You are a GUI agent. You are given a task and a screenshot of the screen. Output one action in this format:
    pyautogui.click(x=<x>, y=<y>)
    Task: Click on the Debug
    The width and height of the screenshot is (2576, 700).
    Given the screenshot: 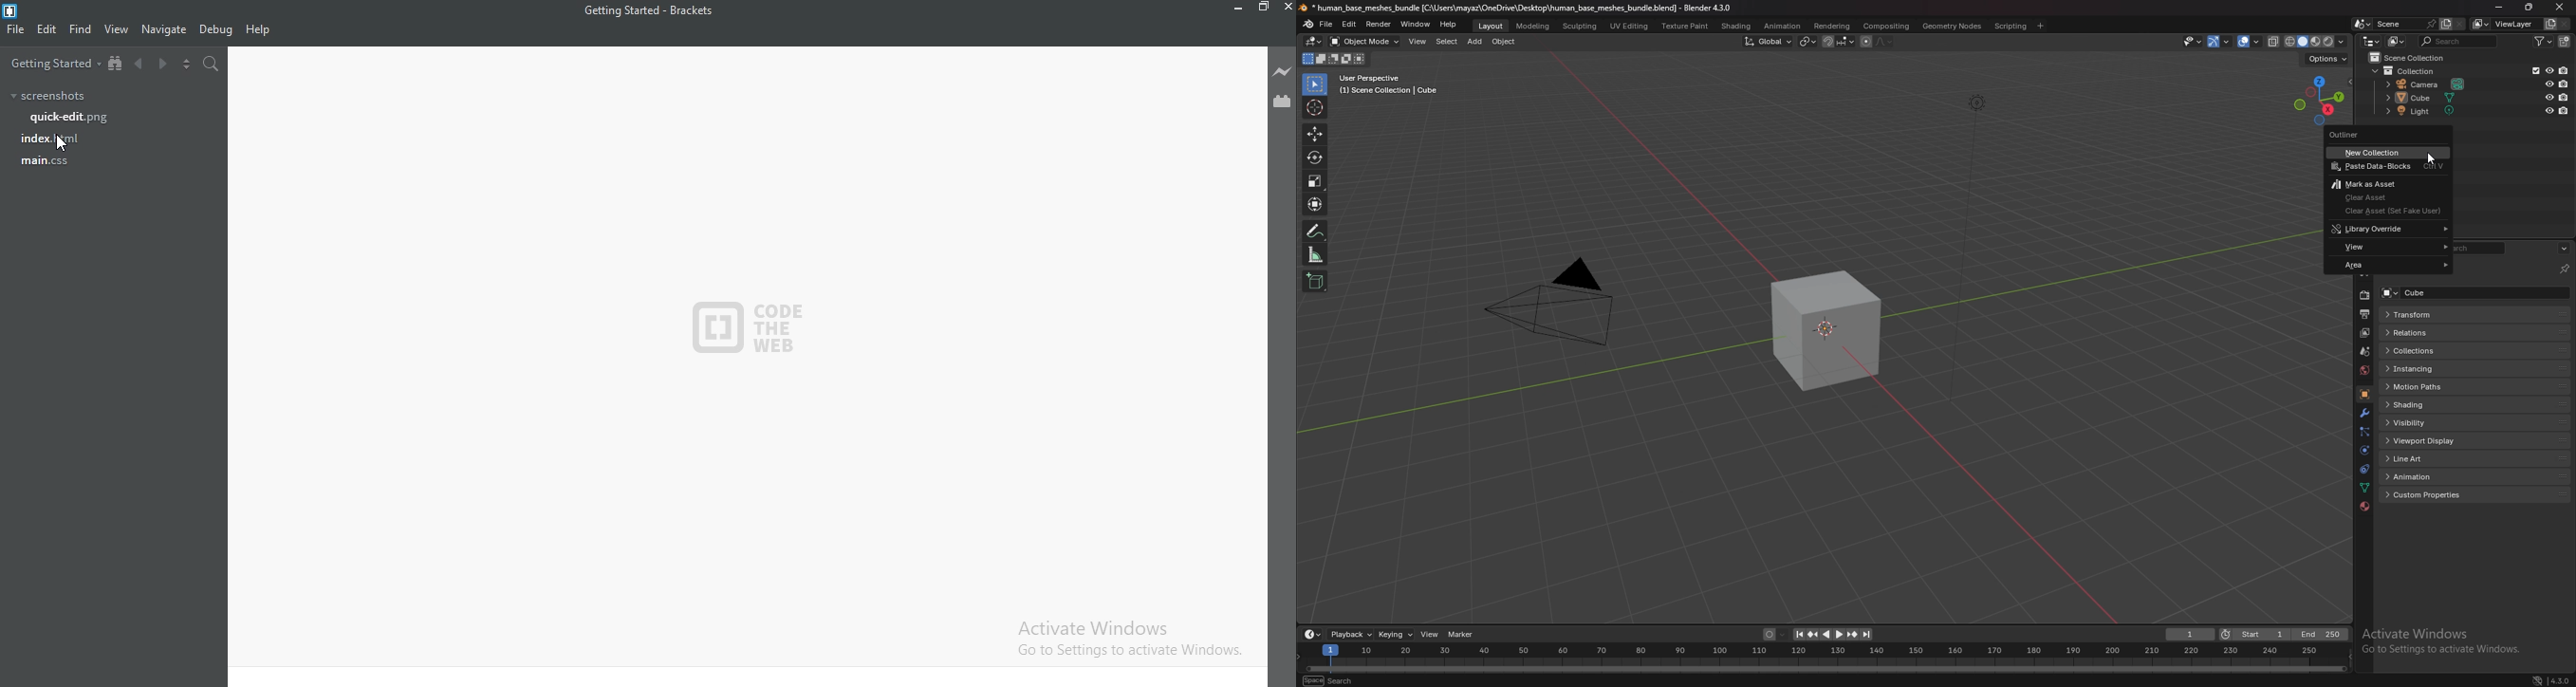 What is the action you would take?
    pyautogui.click(x=216, y=30)
    